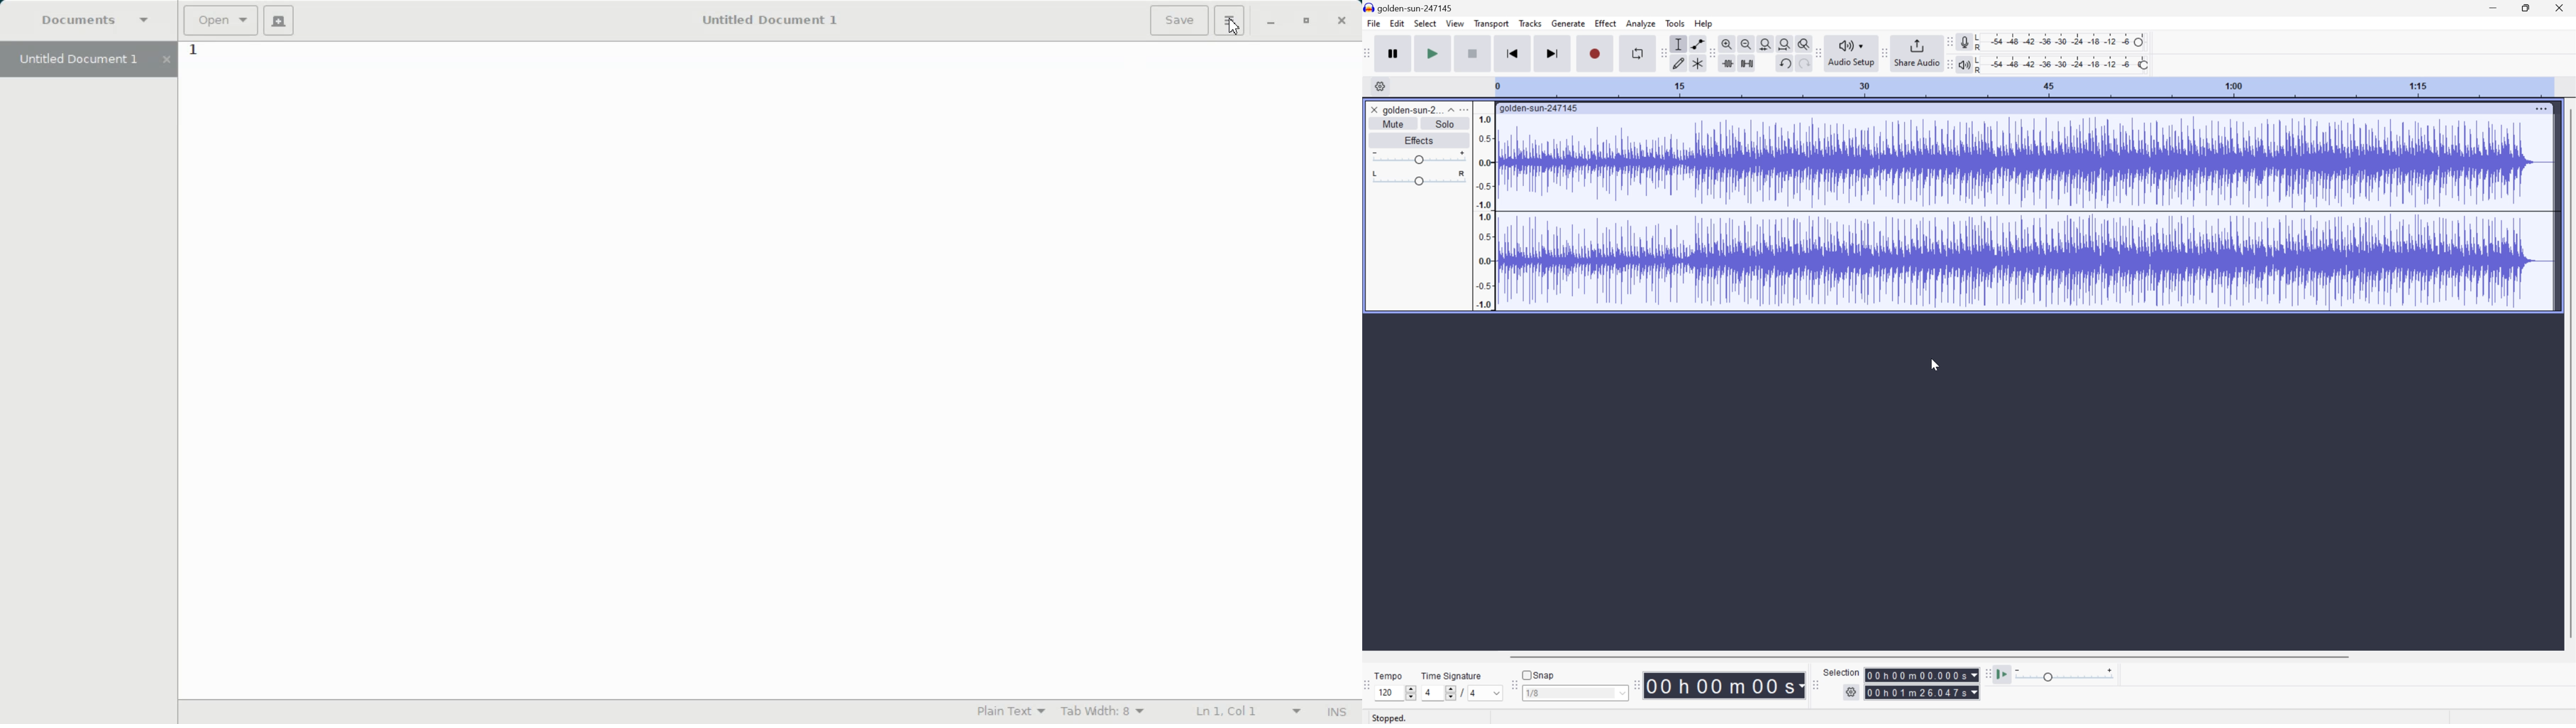  I want to click on Skip to end, so click(1552, 54).